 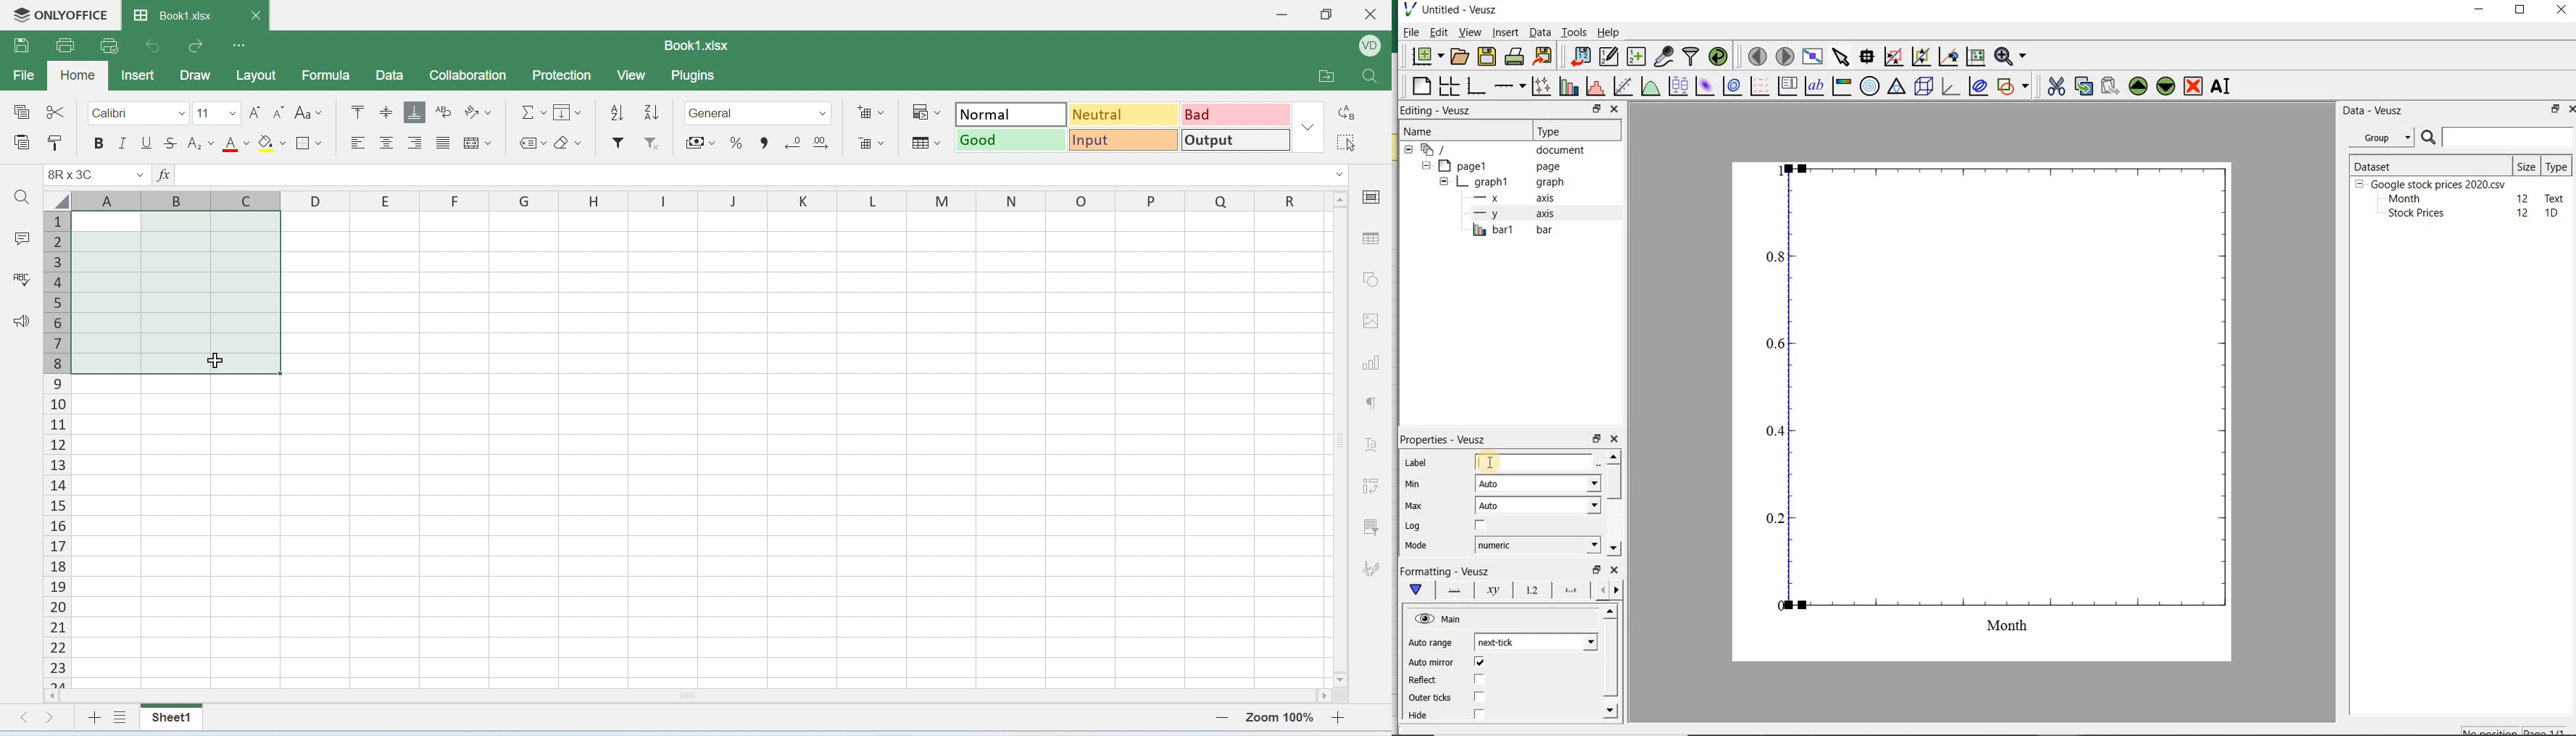 What do you see at coordinates (614, 113) in the screenshot?
I see `descending order` at bounding box center [614, 113].